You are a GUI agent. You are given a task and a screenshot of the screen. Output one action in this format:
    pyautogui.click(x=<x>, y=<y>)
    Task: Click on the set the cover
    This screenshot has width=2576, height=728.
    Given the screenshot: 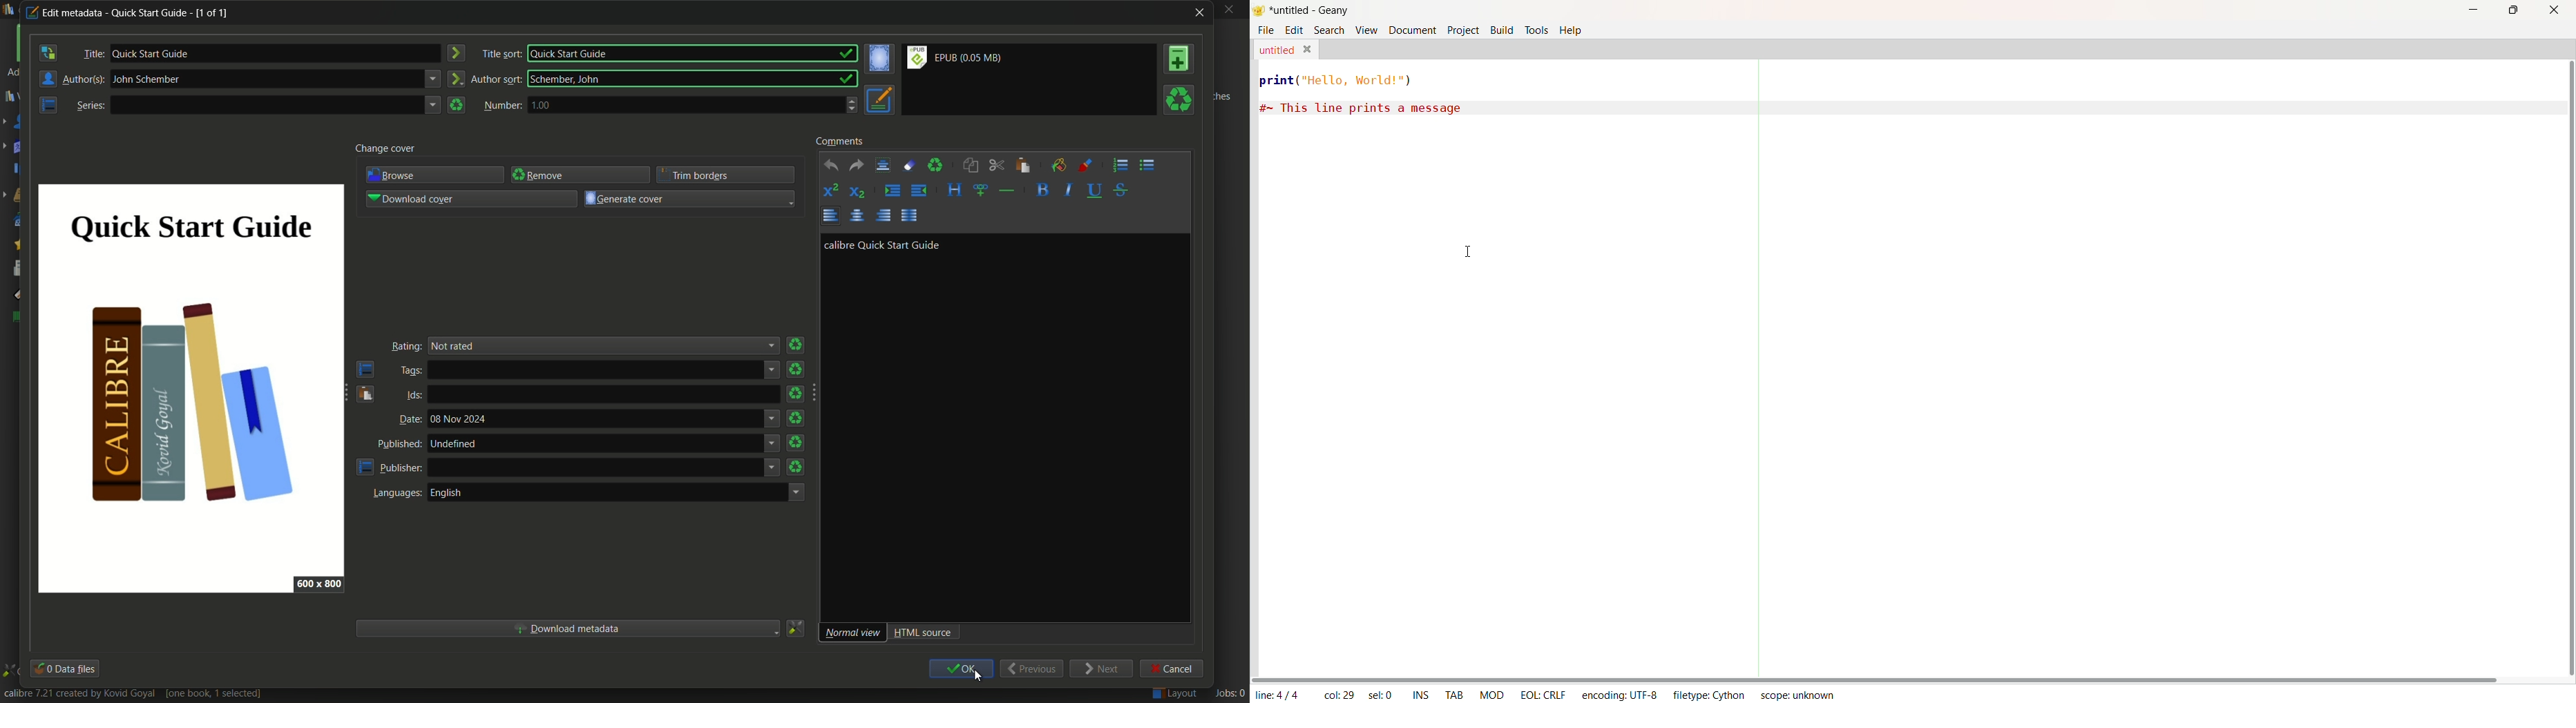 What is the action you would take?
    pyautogui.click(x=880, y=59)
    